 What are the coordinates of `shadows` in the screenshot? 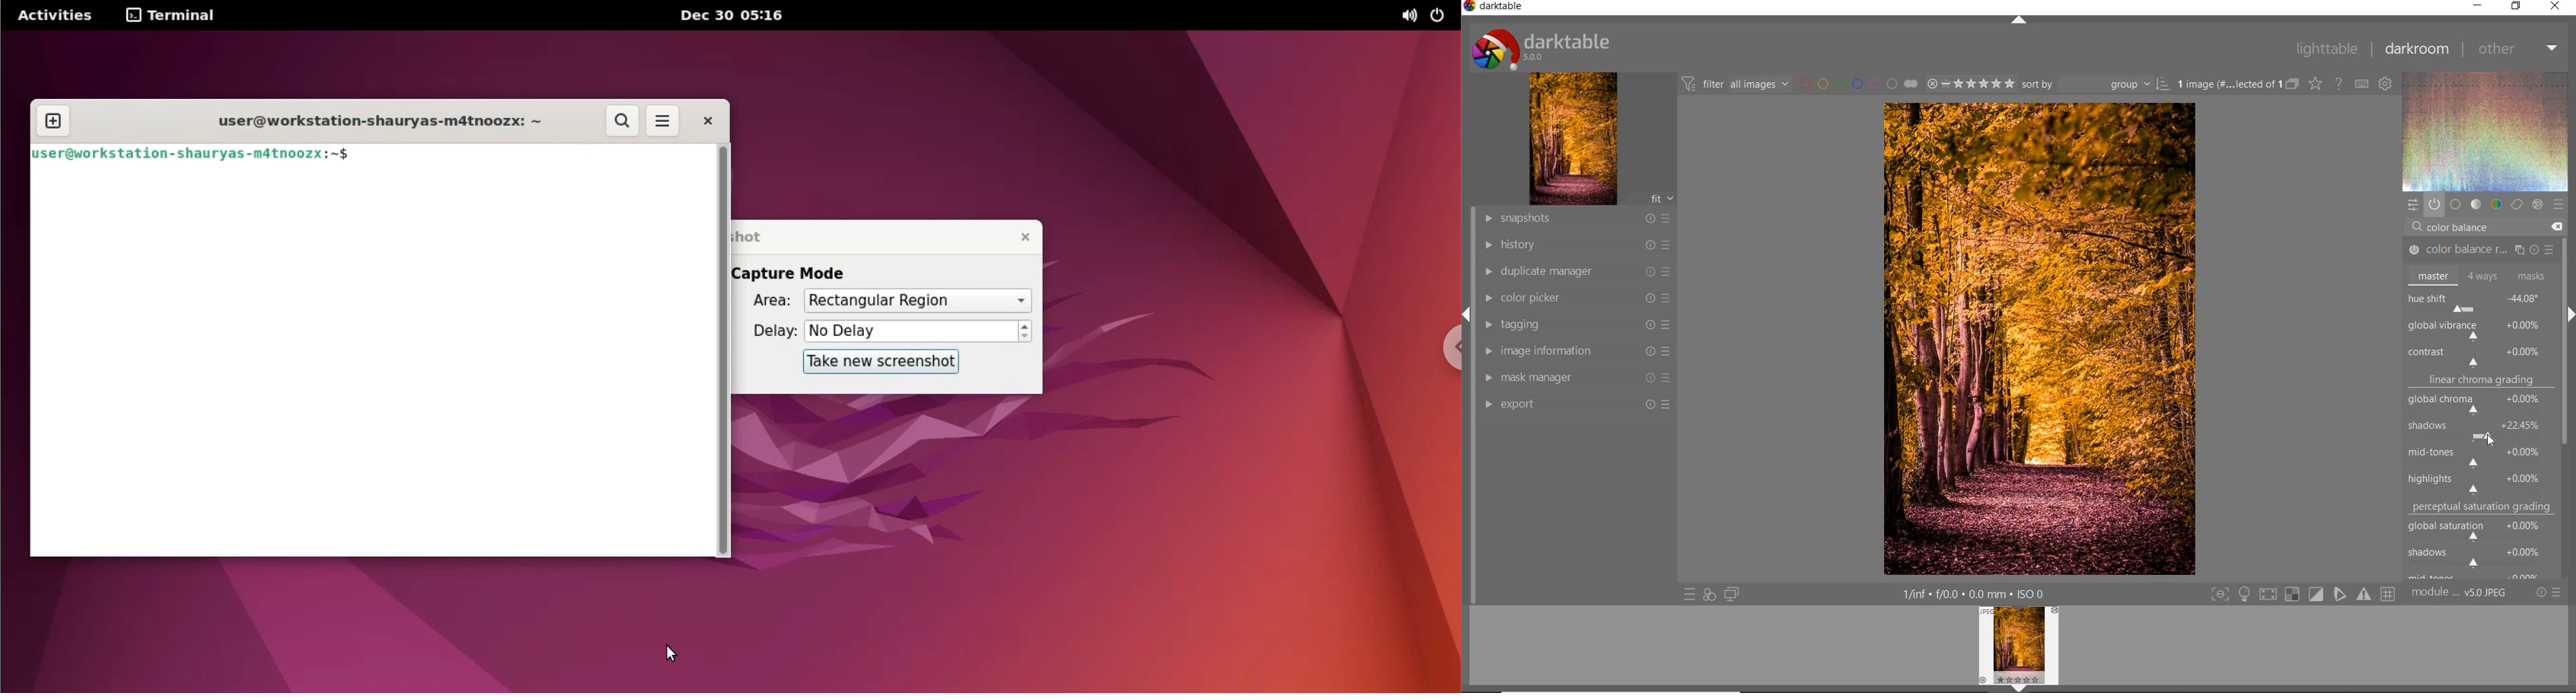 It's located at (2480, 556).